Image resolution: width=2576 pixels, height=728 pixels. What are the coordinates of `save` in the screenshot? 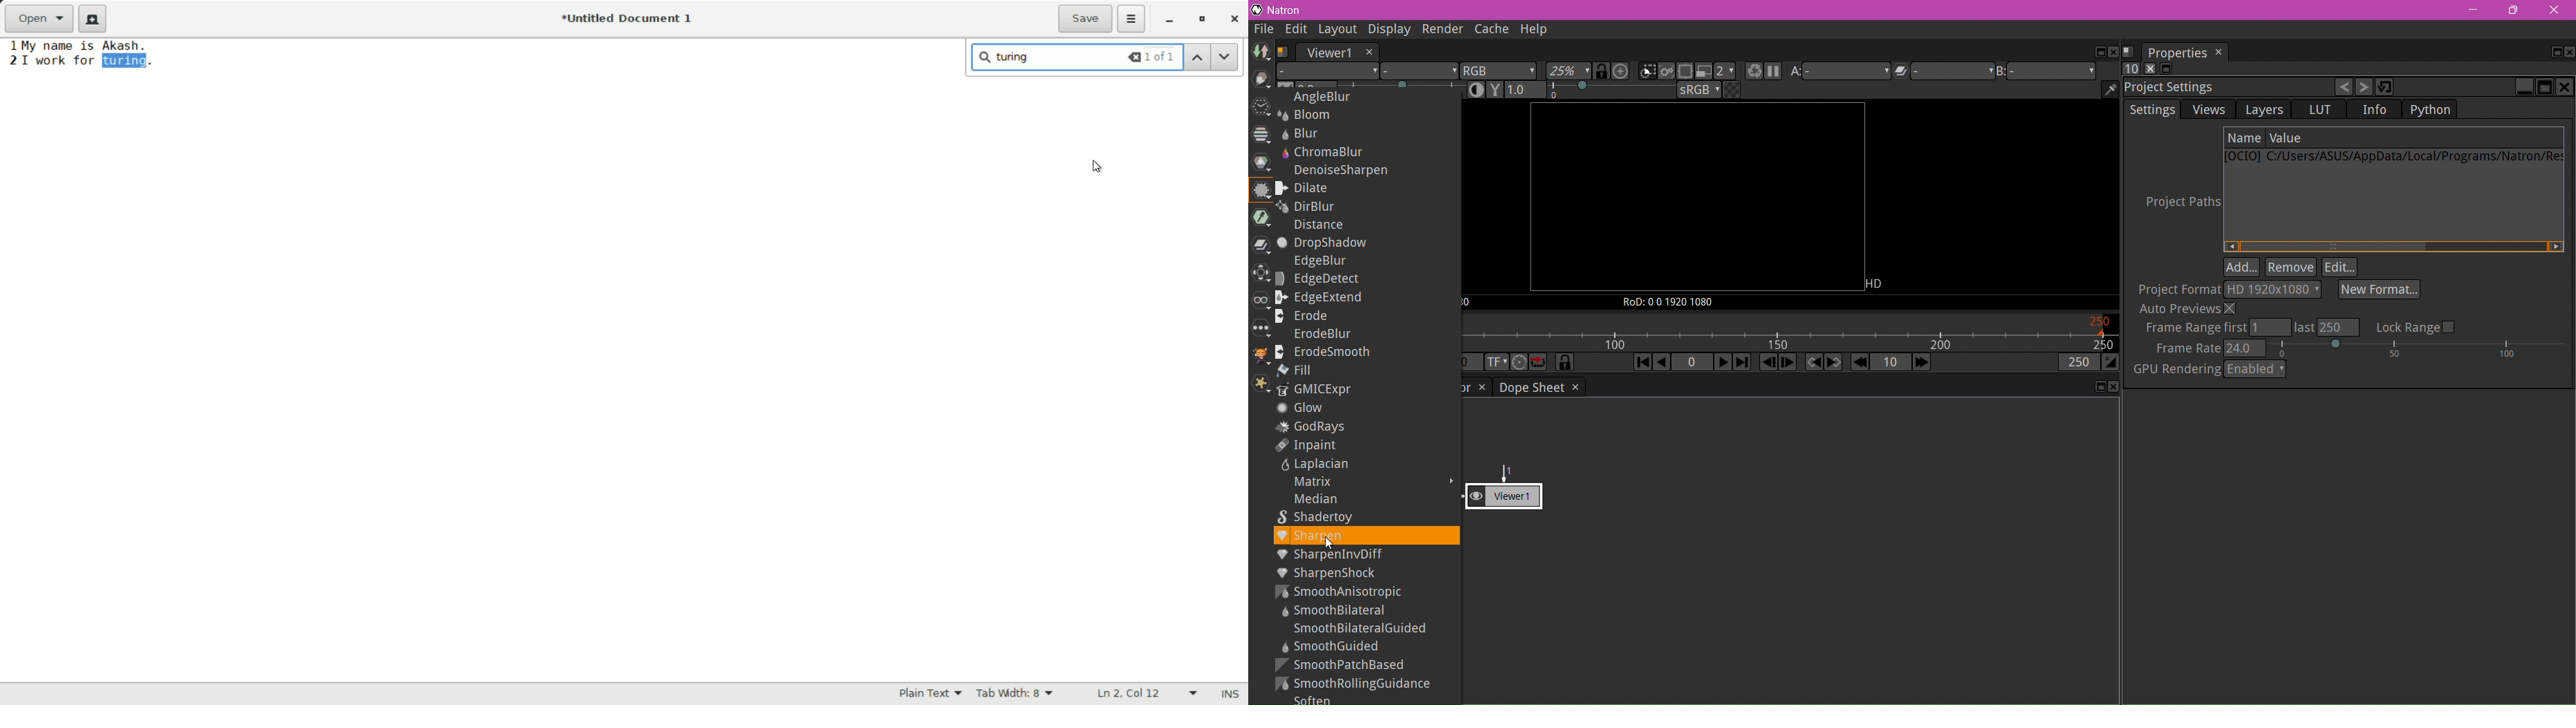 It's located at (1087, 19).